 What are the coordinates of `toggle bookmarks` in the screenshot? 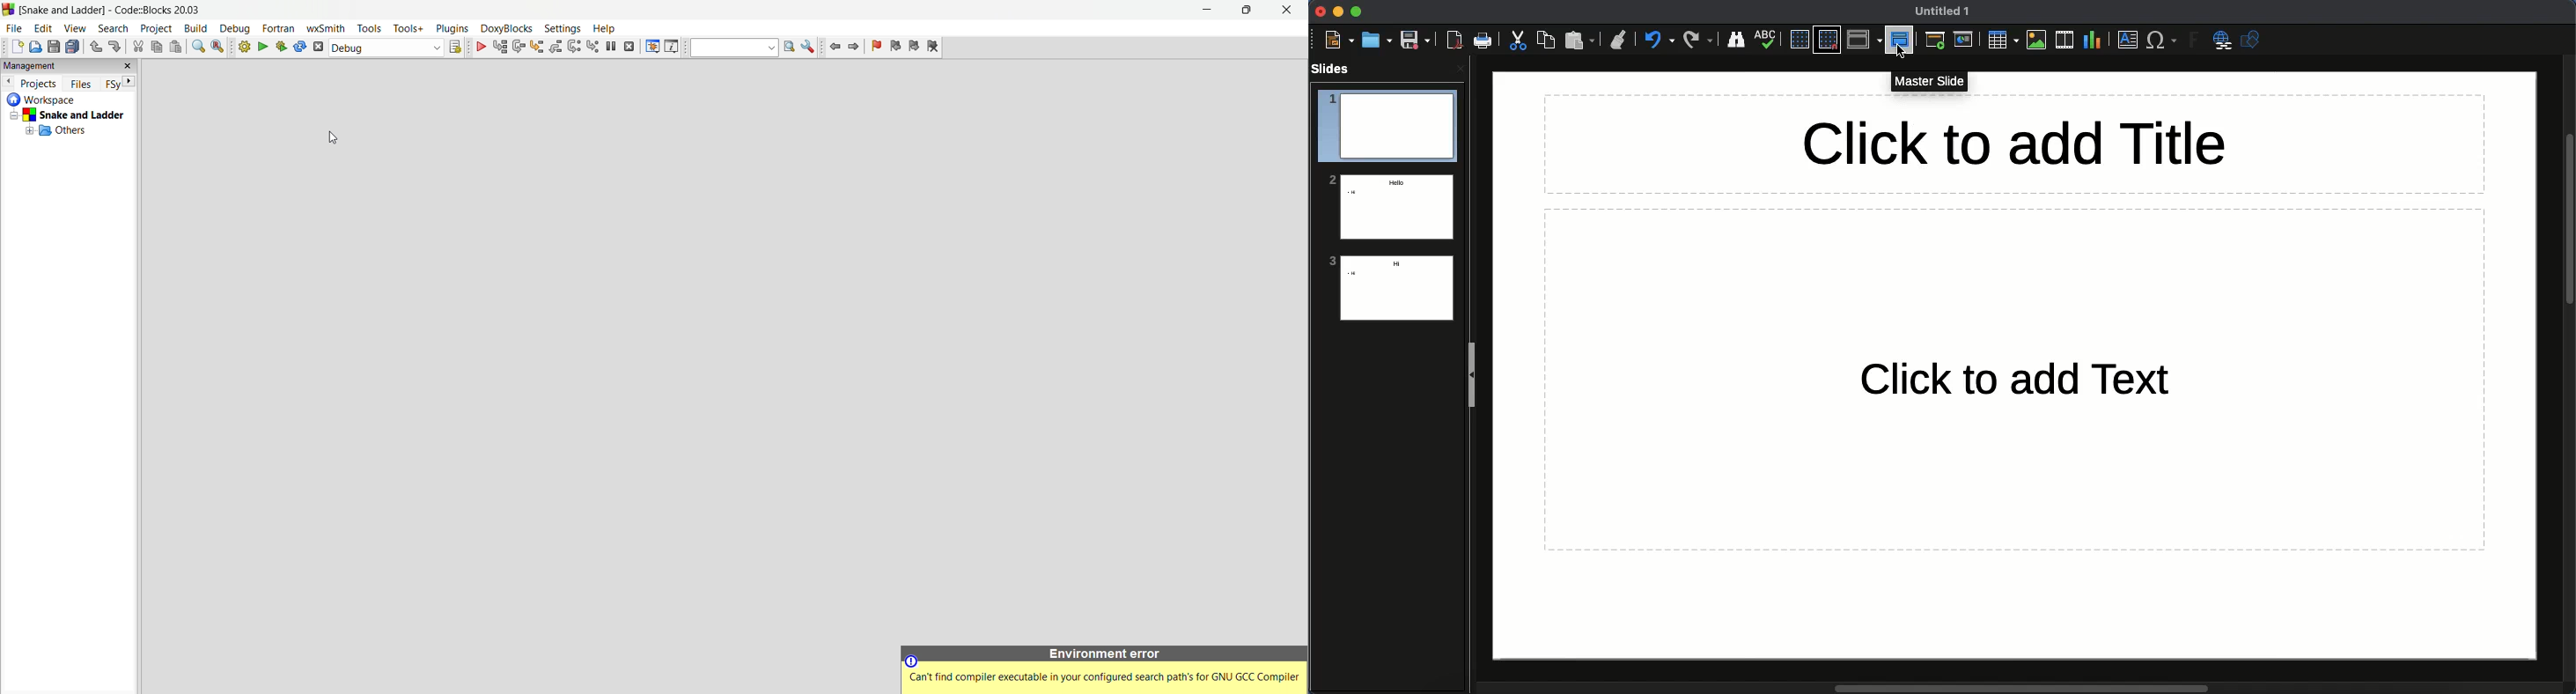 It's located at (876, 47).